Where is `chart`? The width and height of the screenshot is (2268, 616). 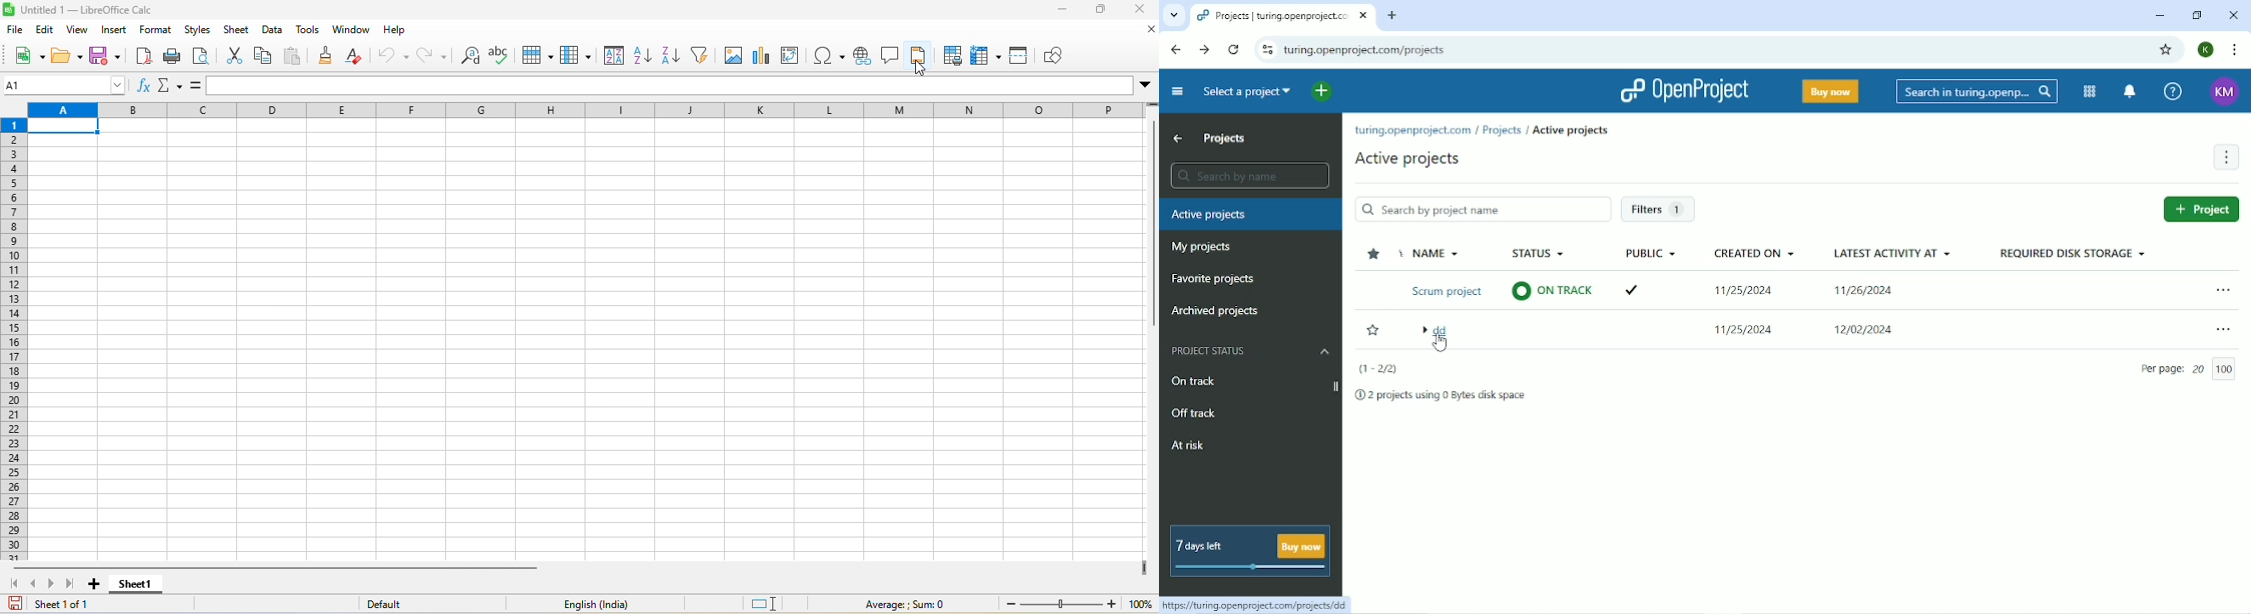 chart is located at coordinates (766, 54).